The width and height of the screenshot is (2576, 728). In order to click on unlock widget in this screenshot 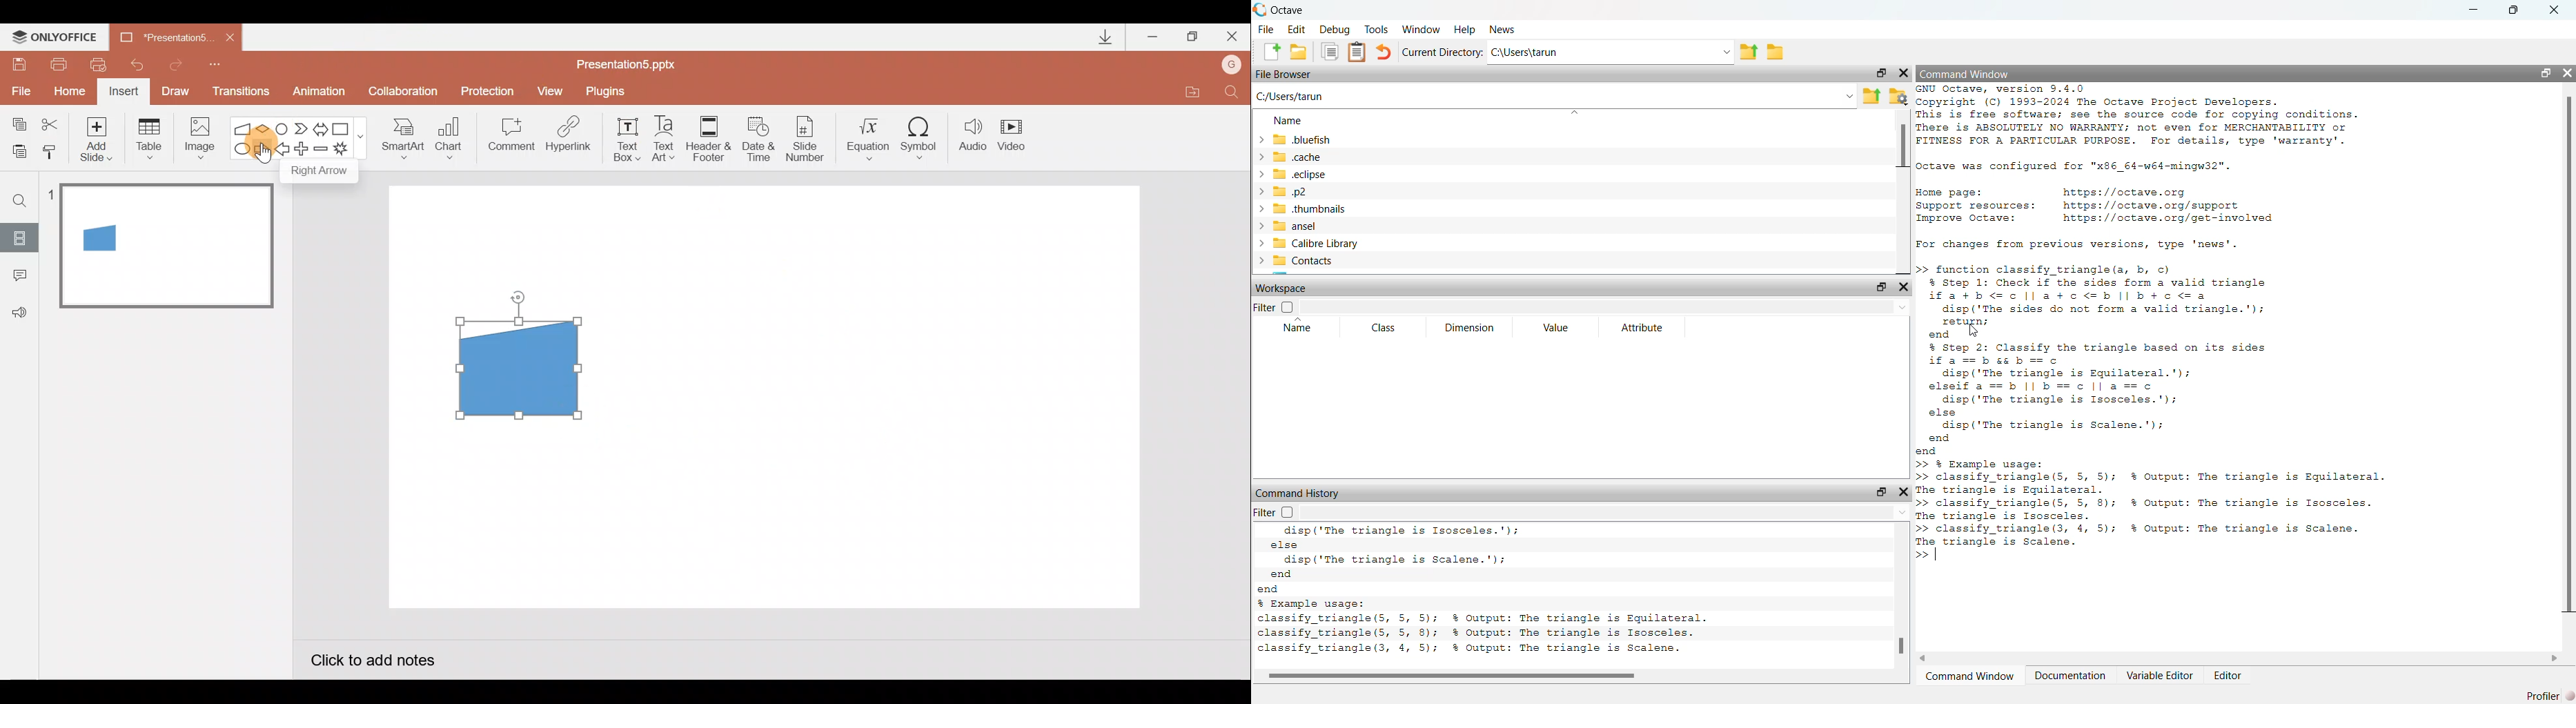, I will do `click(1880, 72)`.